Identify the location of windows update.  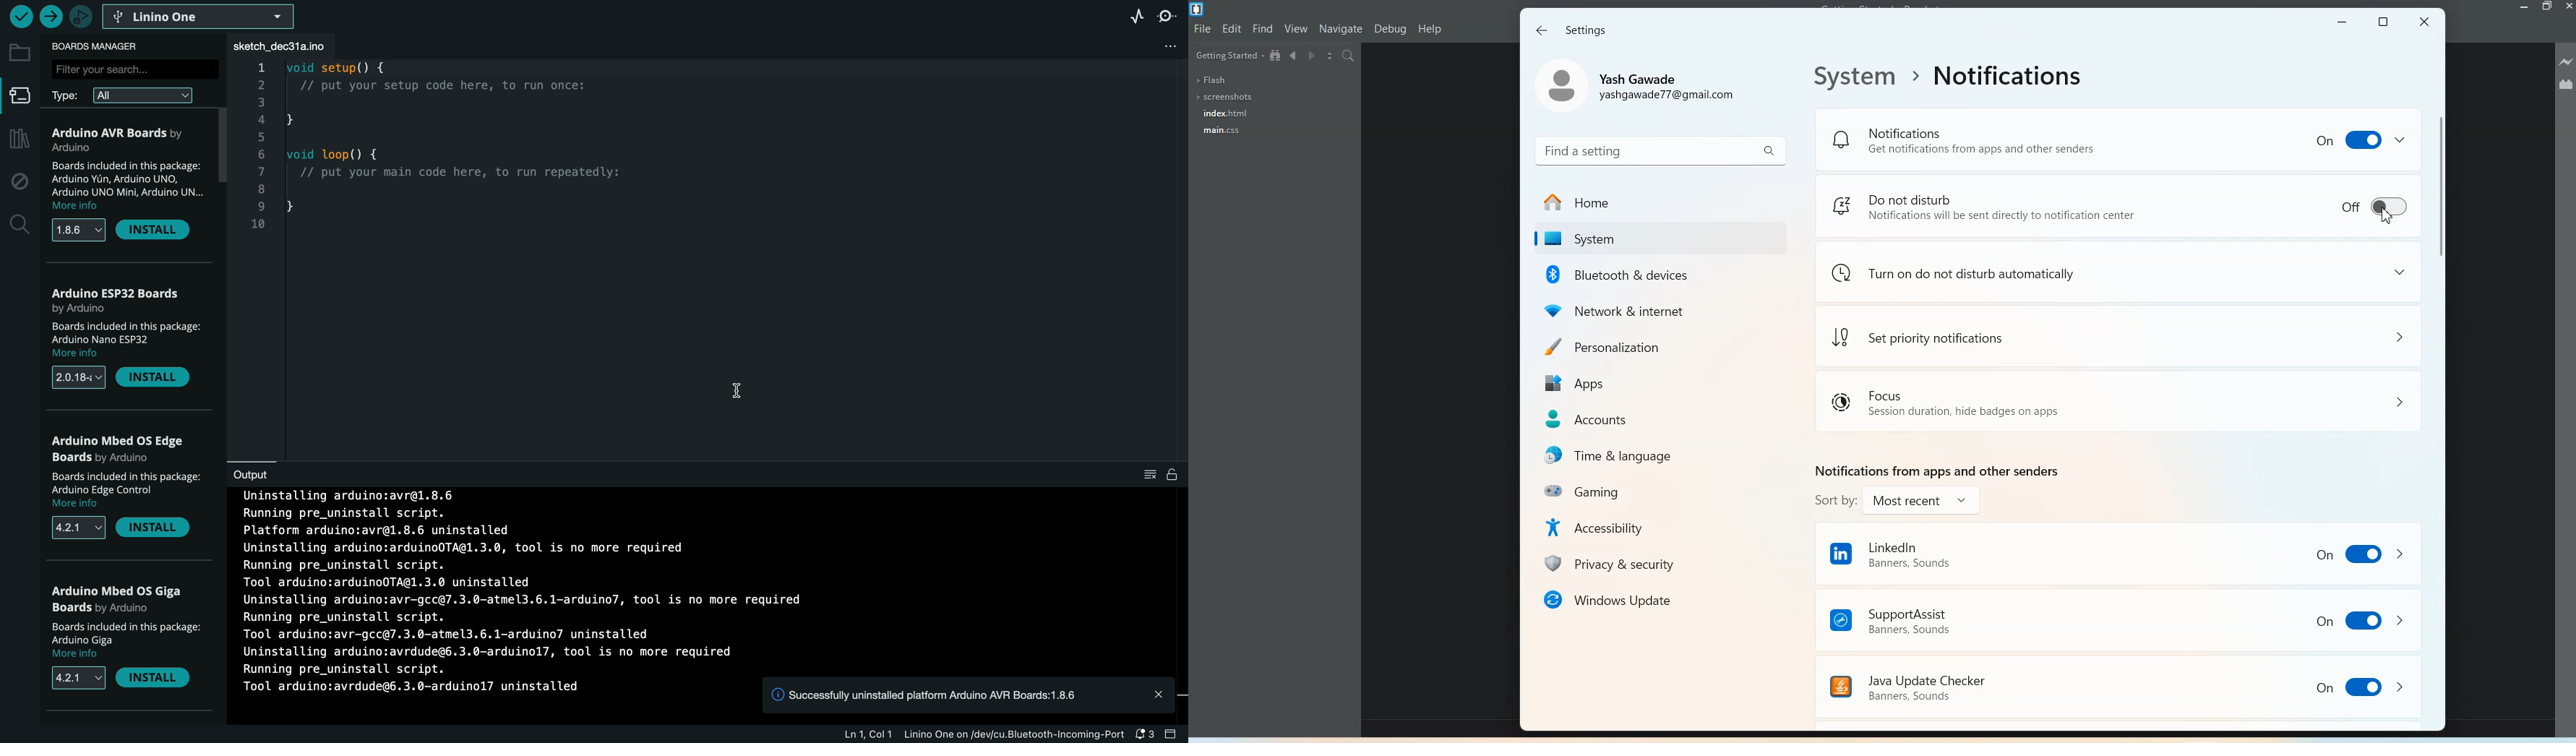
(1654, 599).